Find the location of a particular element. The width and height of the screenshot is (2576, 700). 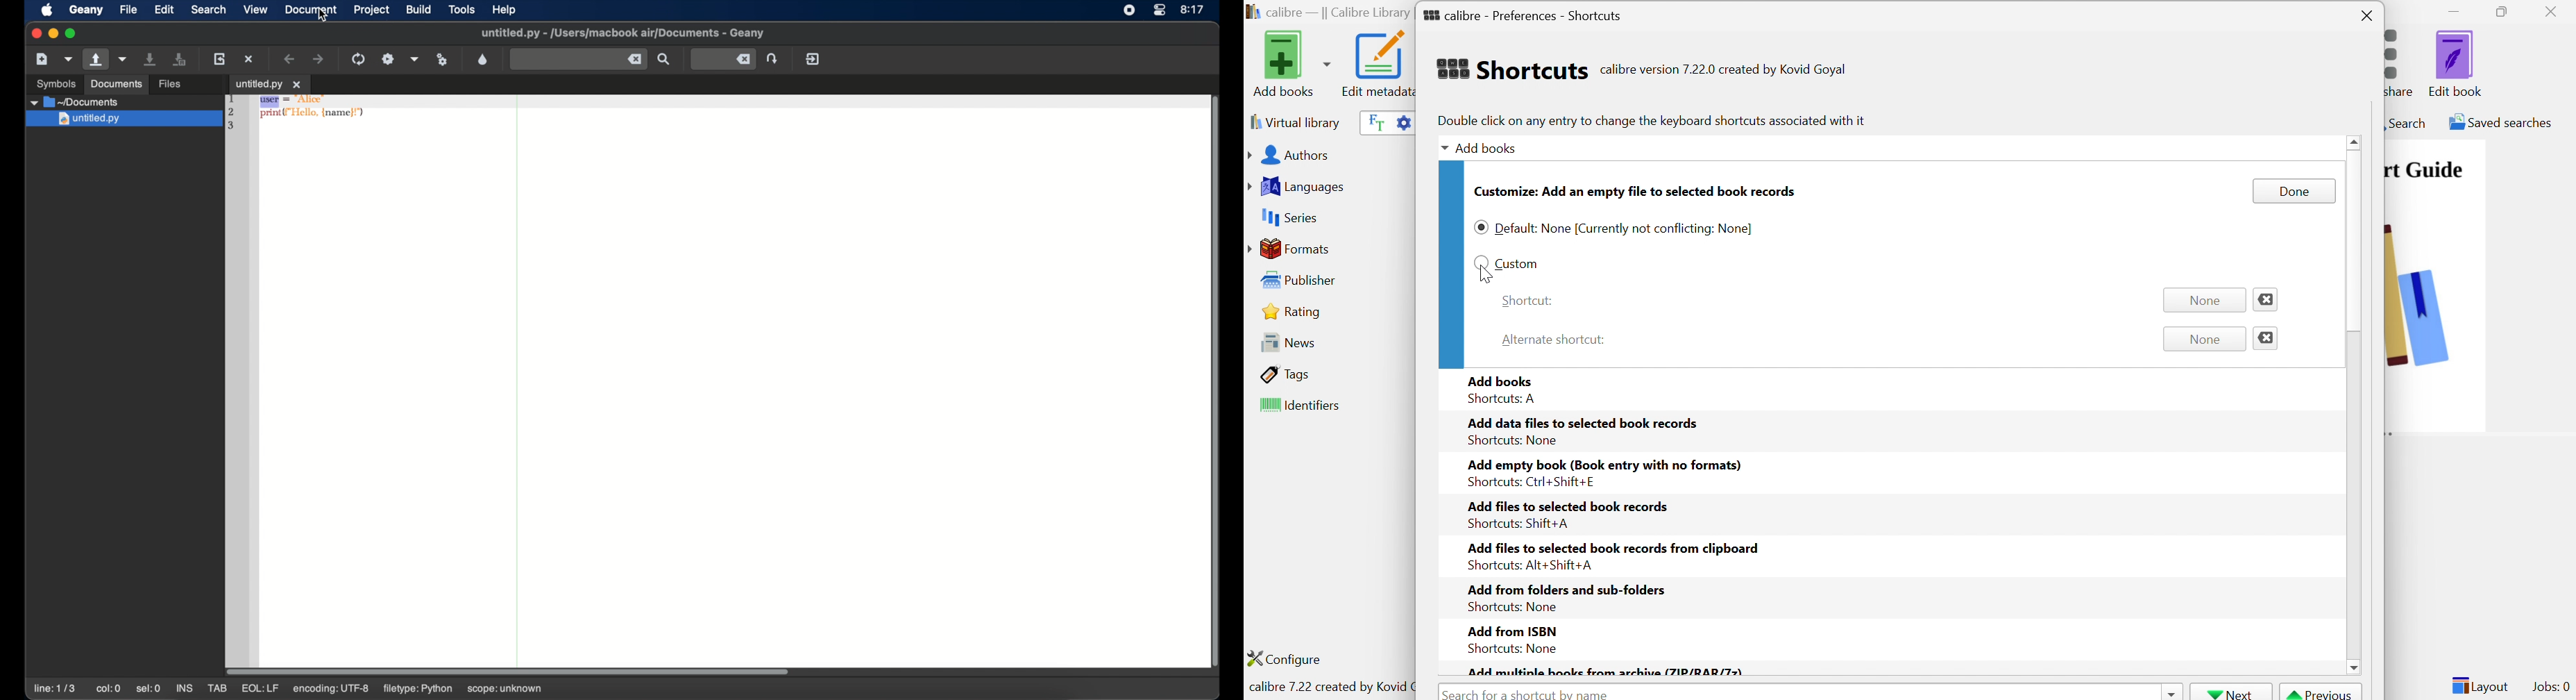

None is located at coordinates (2205, 340).